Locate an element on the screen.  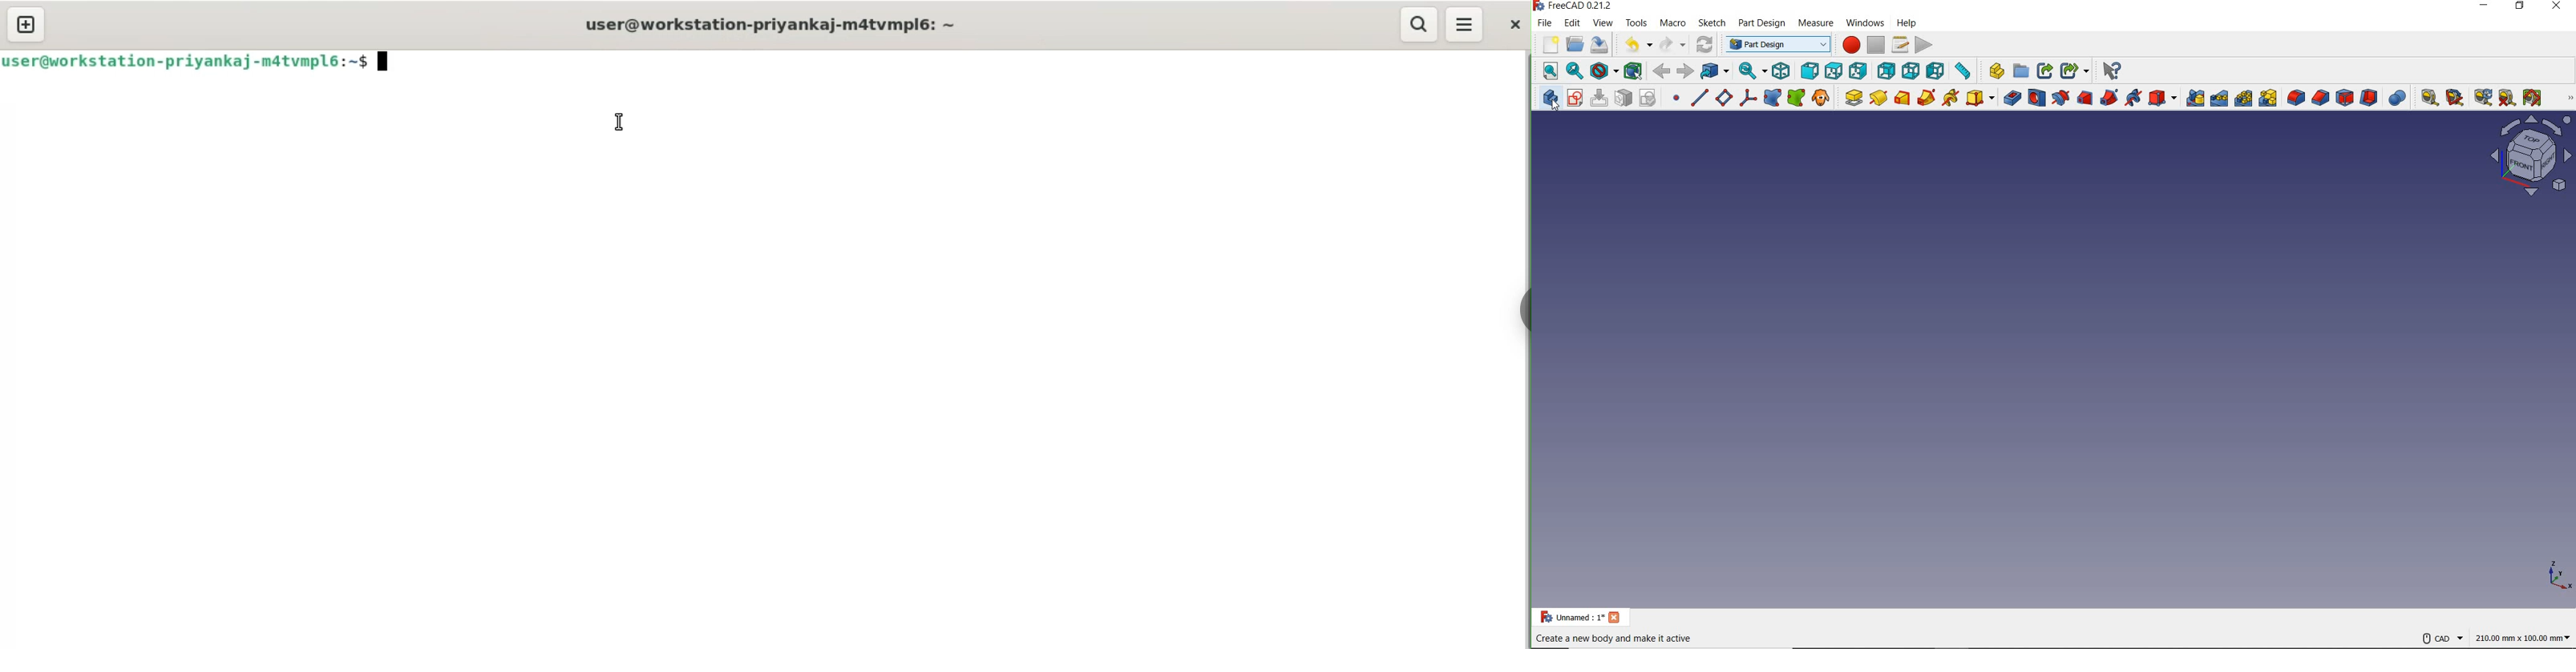
HOLE is located at coordinates (2037, 97).